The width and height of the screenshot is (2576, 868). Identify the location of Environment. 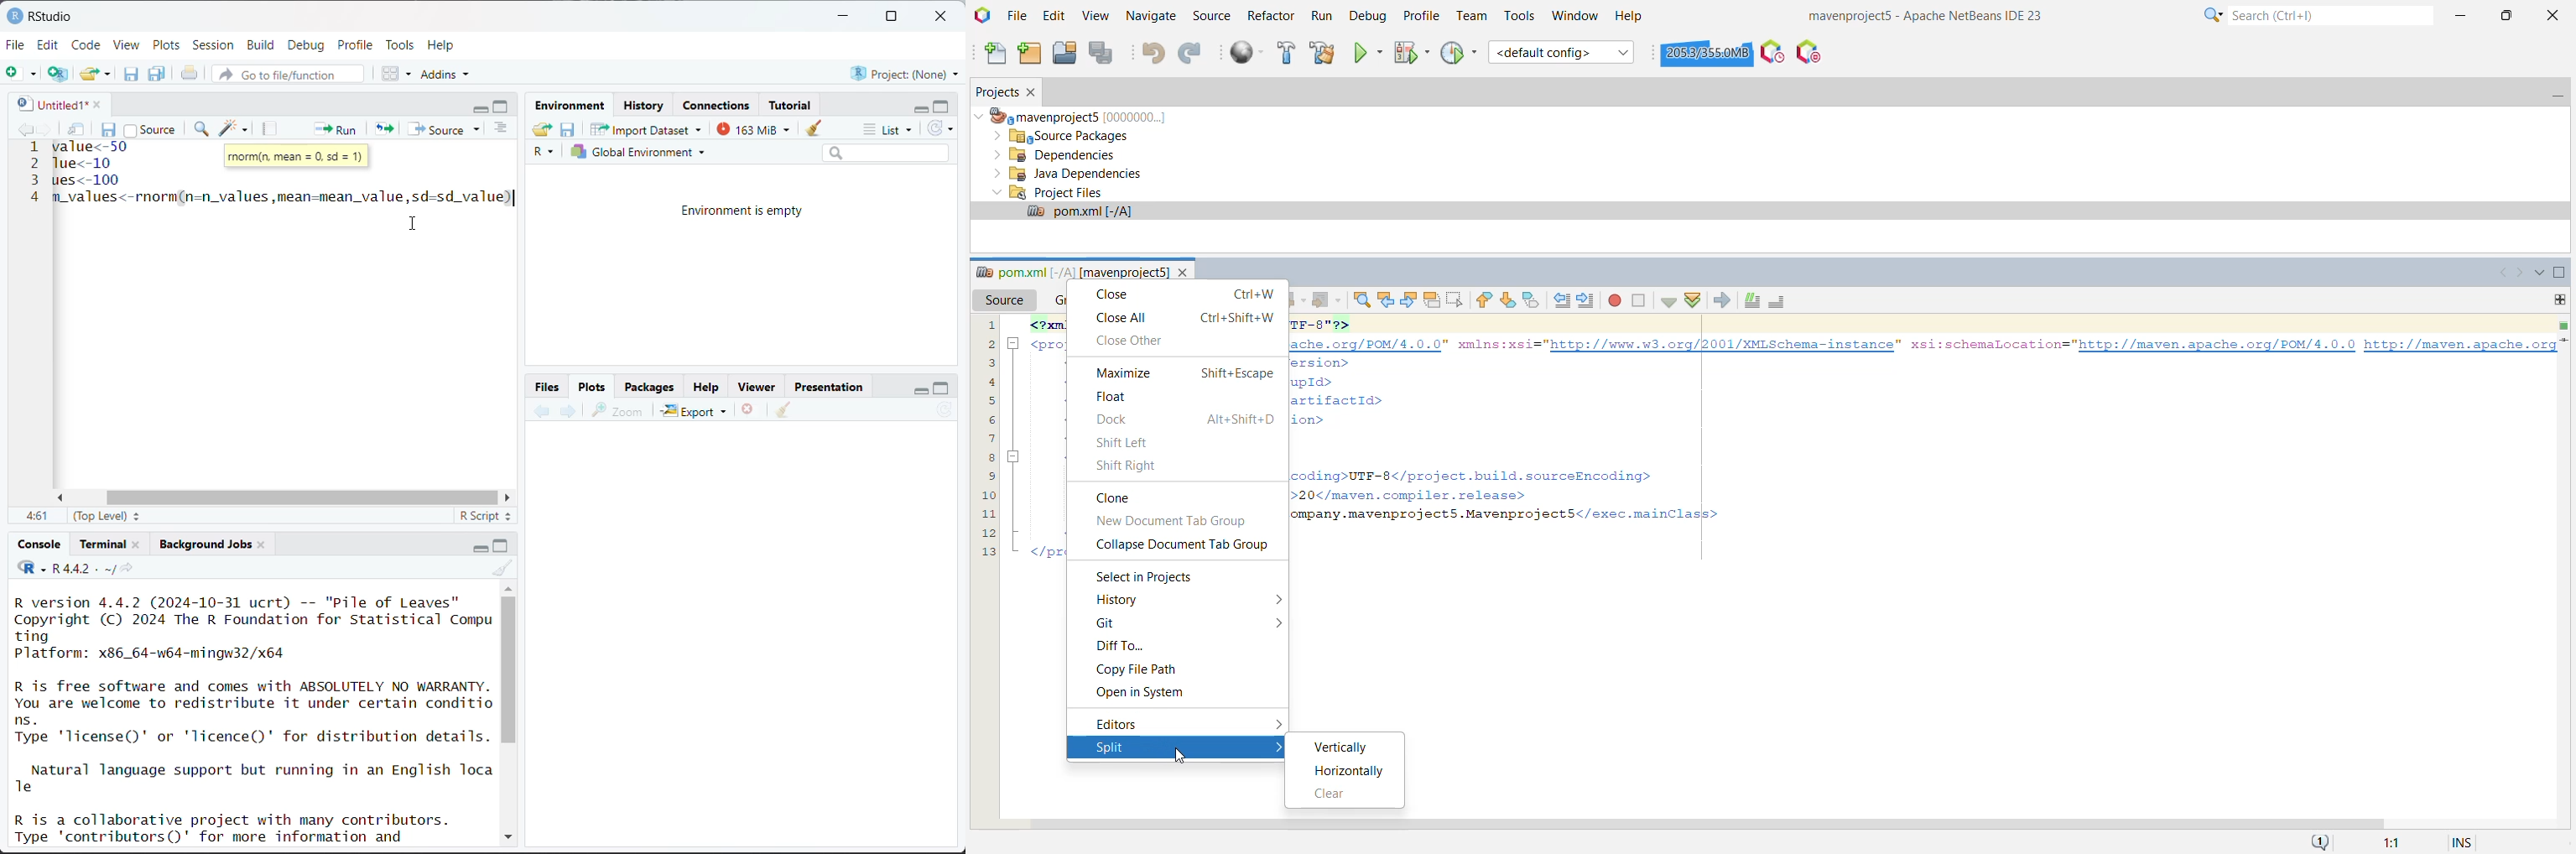
(573, 106).